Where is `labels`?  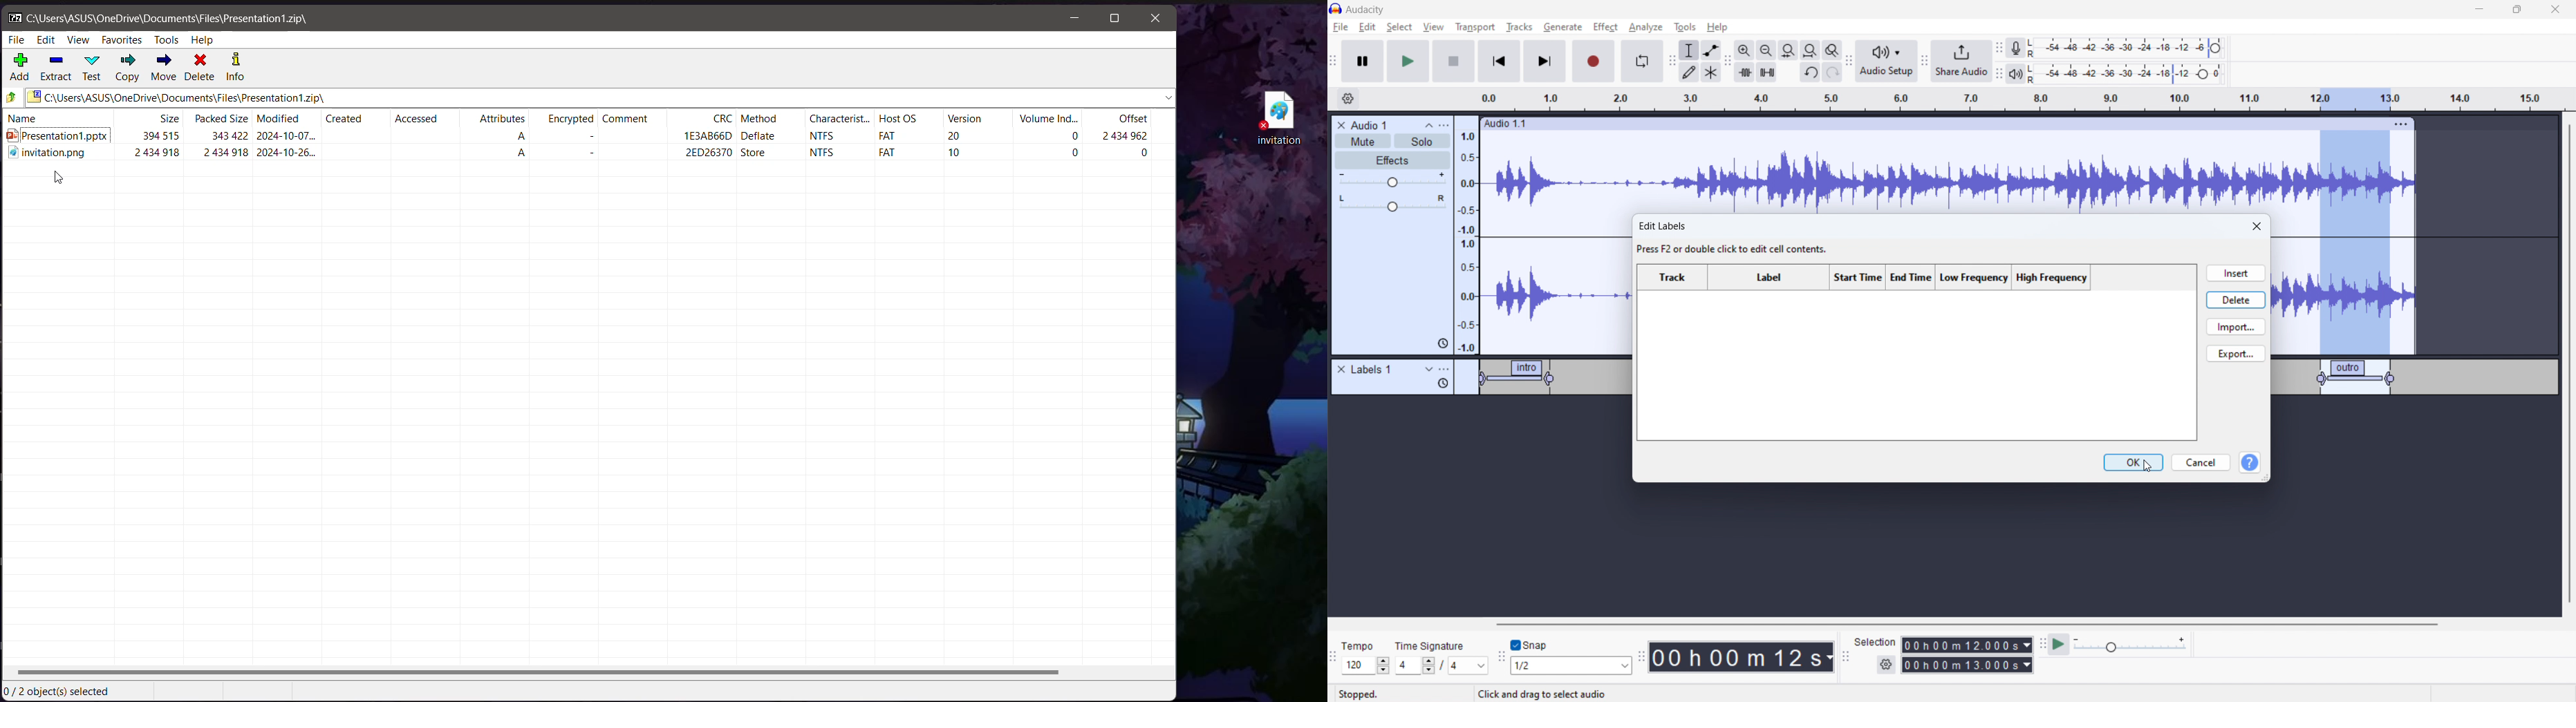 labels is located at coordinates (1372, 370).